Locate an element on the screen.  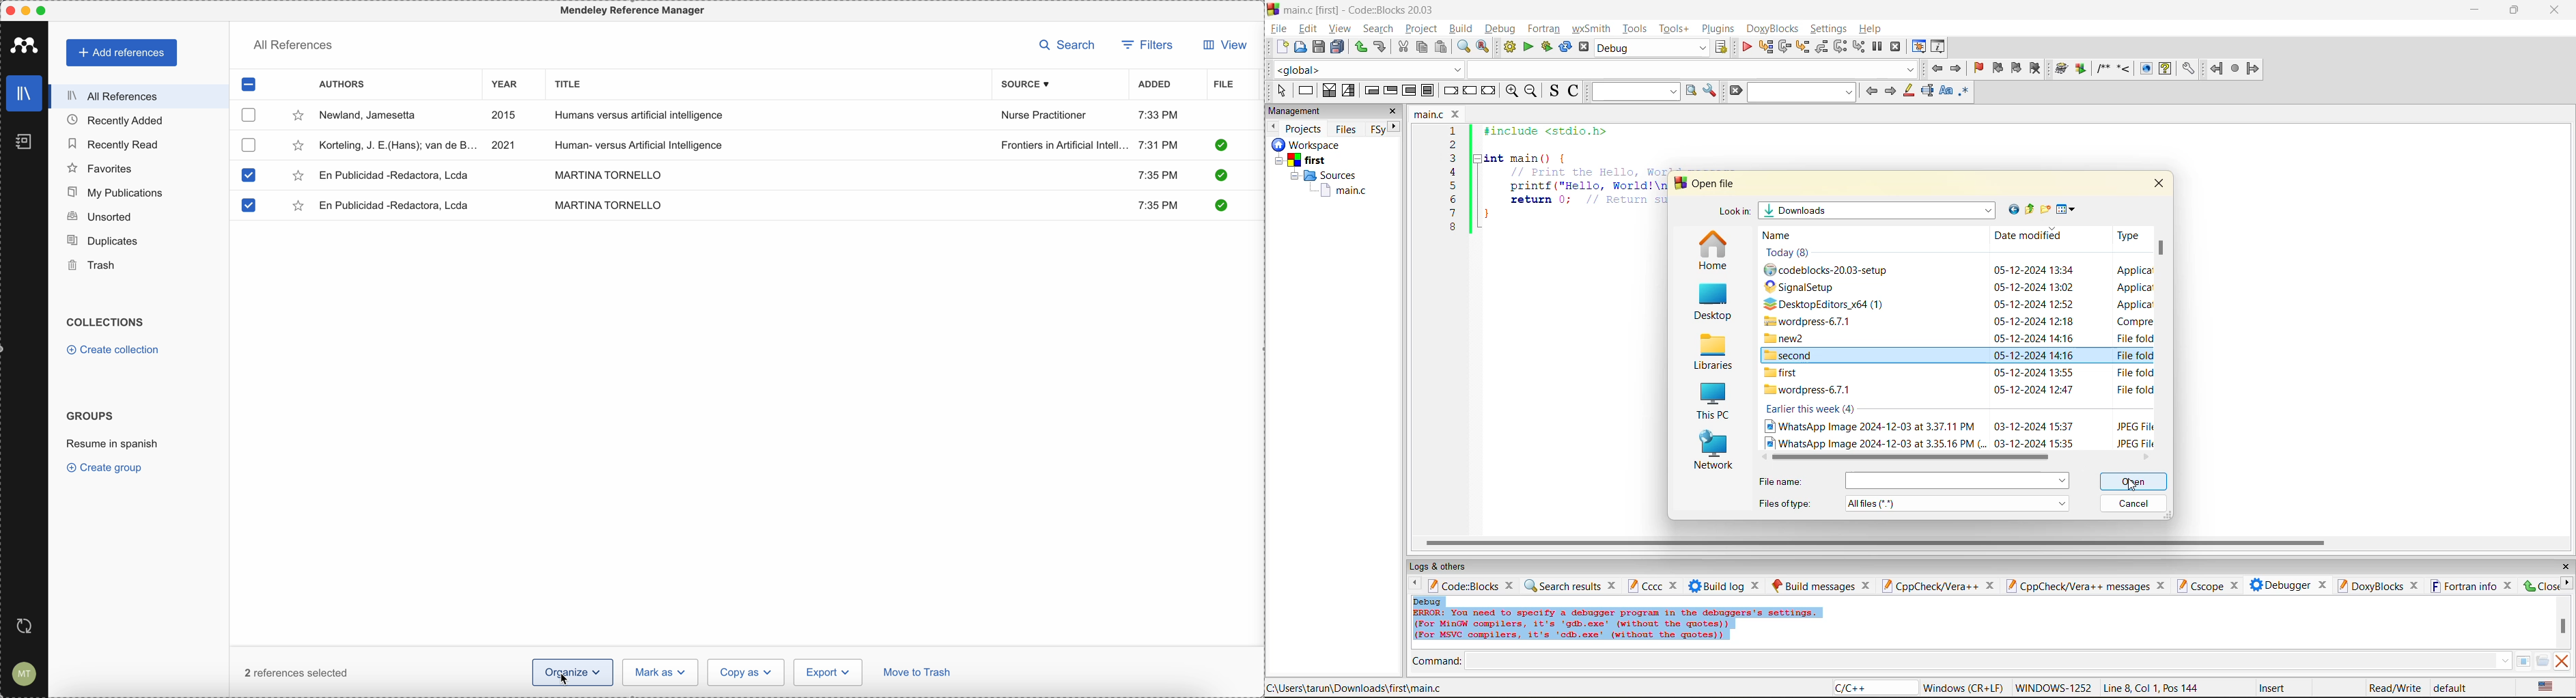
close is located at coordinates (2323, 583).